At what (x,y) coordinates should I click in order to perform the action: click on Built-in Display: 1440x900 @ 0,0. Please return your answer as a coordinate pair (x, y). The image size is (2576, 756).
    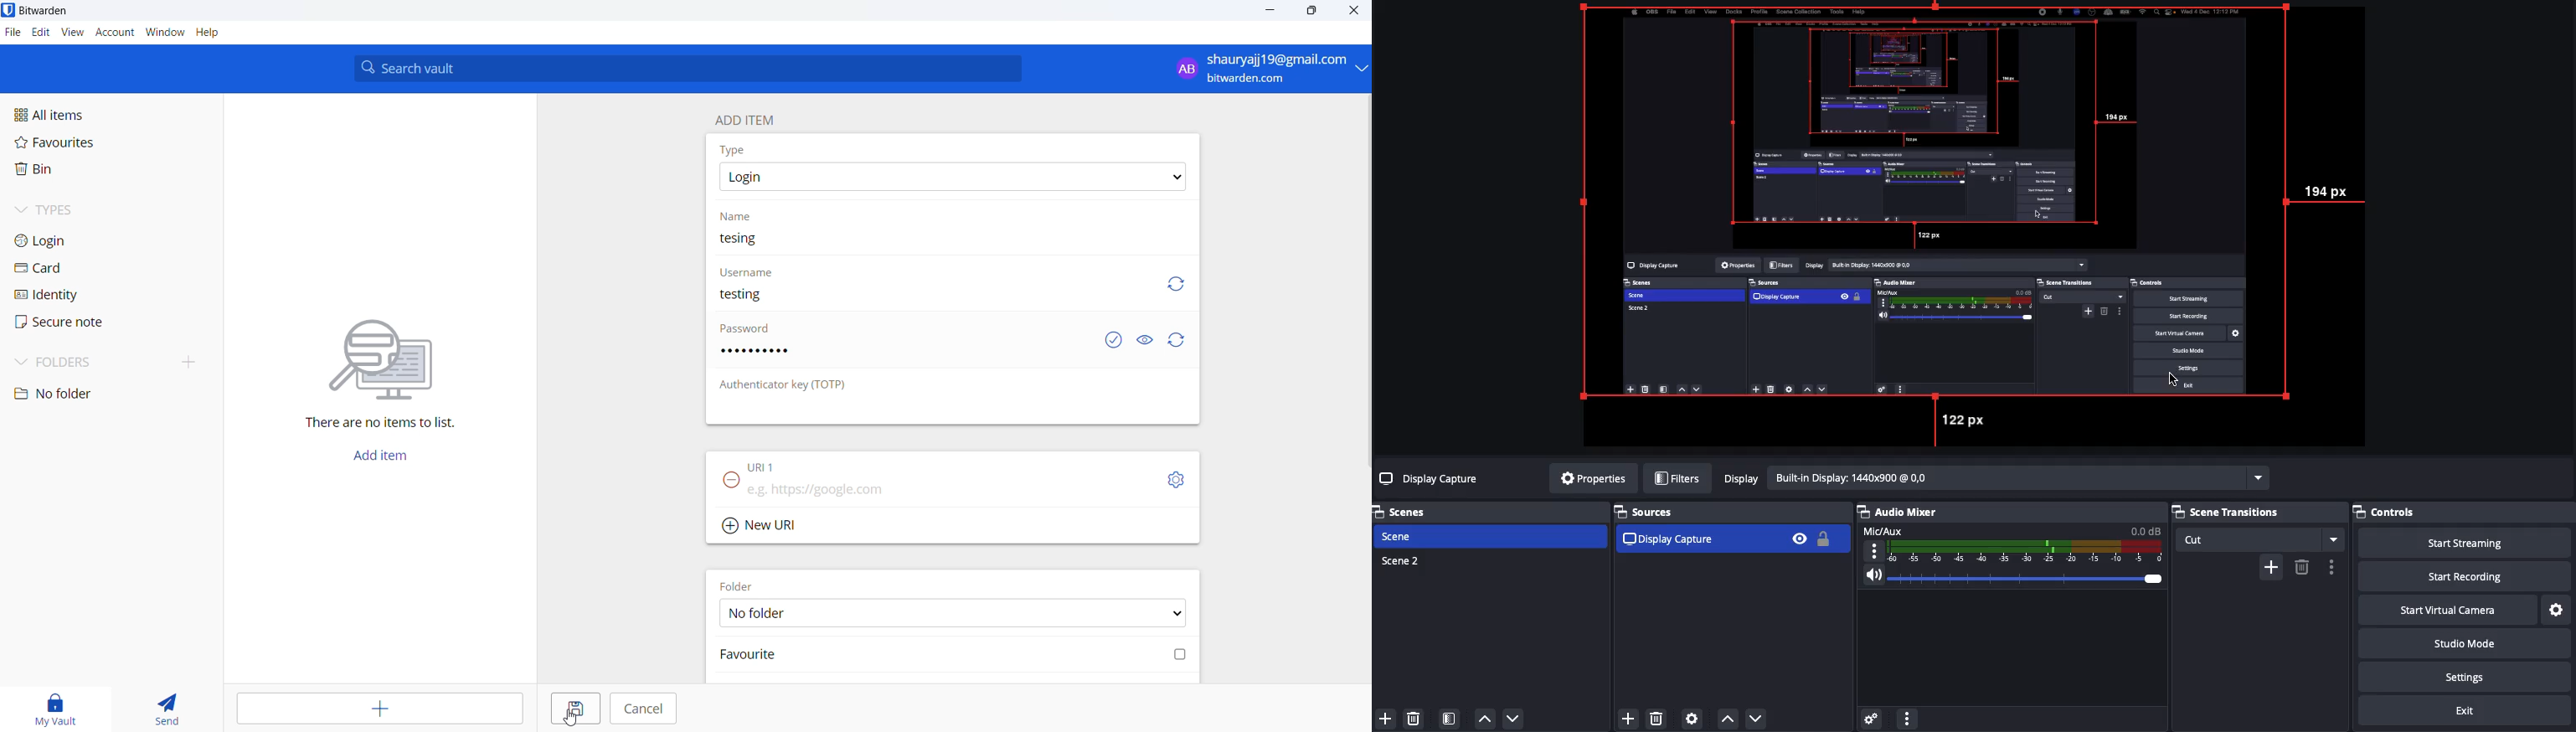
    Looking at the image, I should click on (1993, 478).